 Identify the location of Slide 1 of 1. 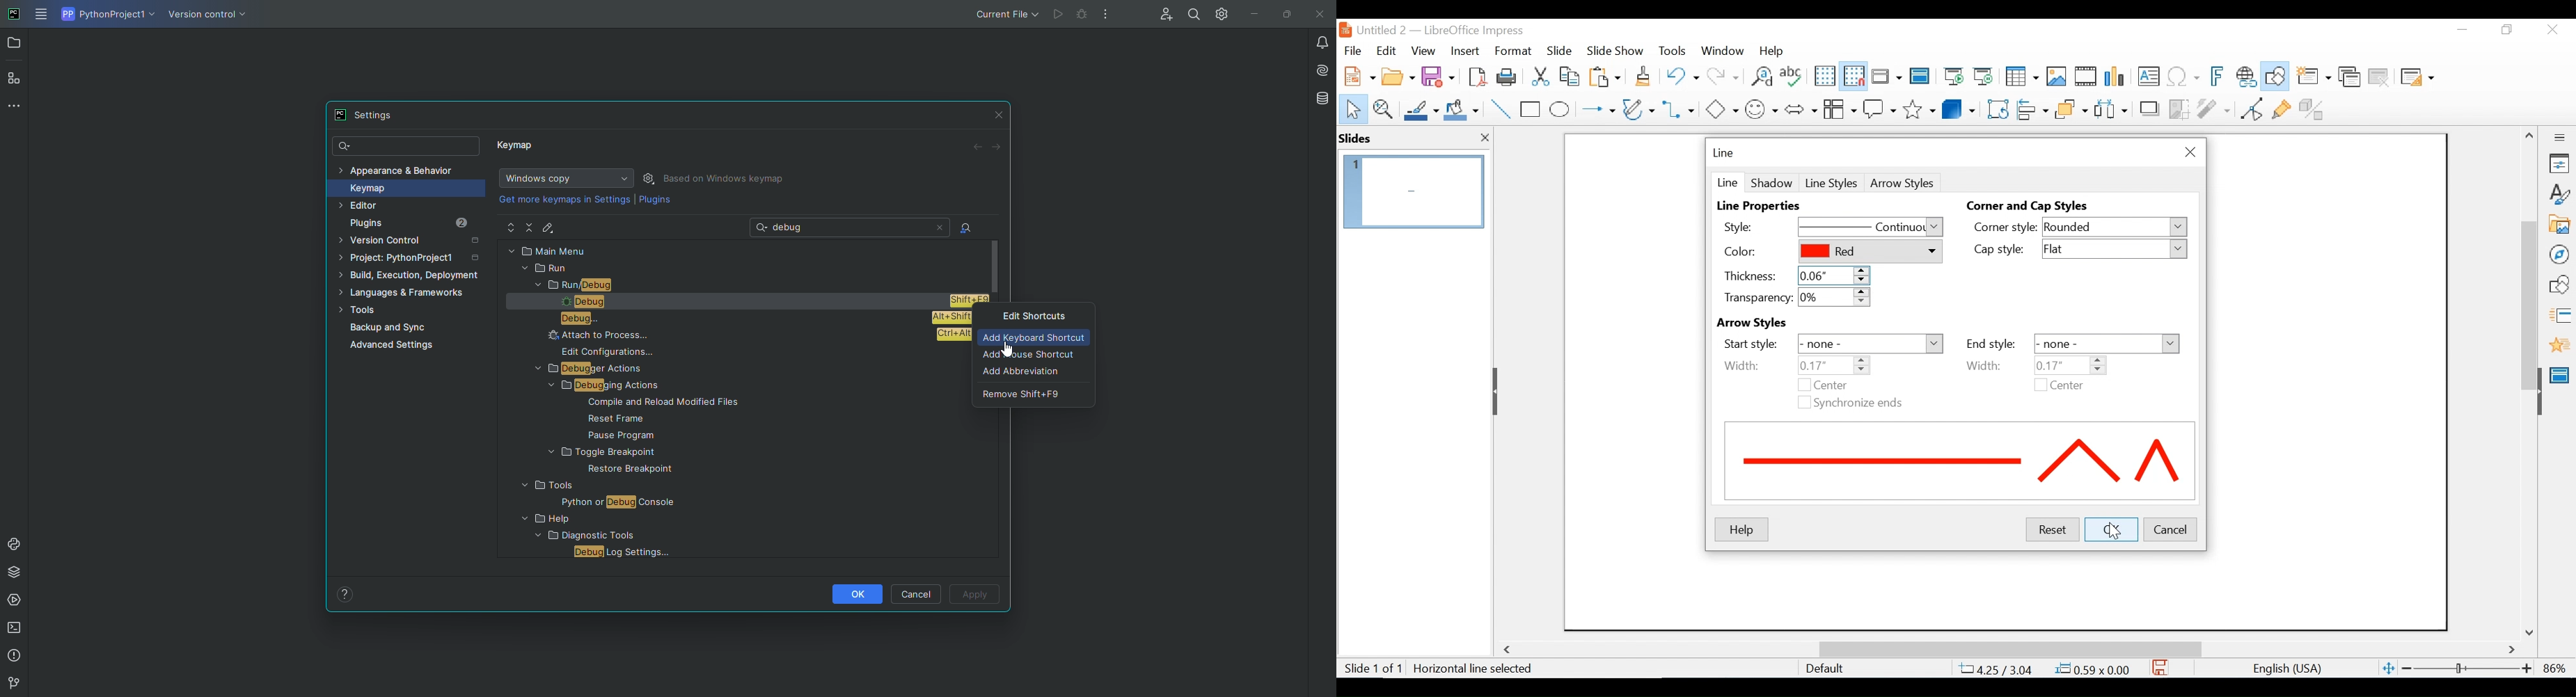
(1373, 669).